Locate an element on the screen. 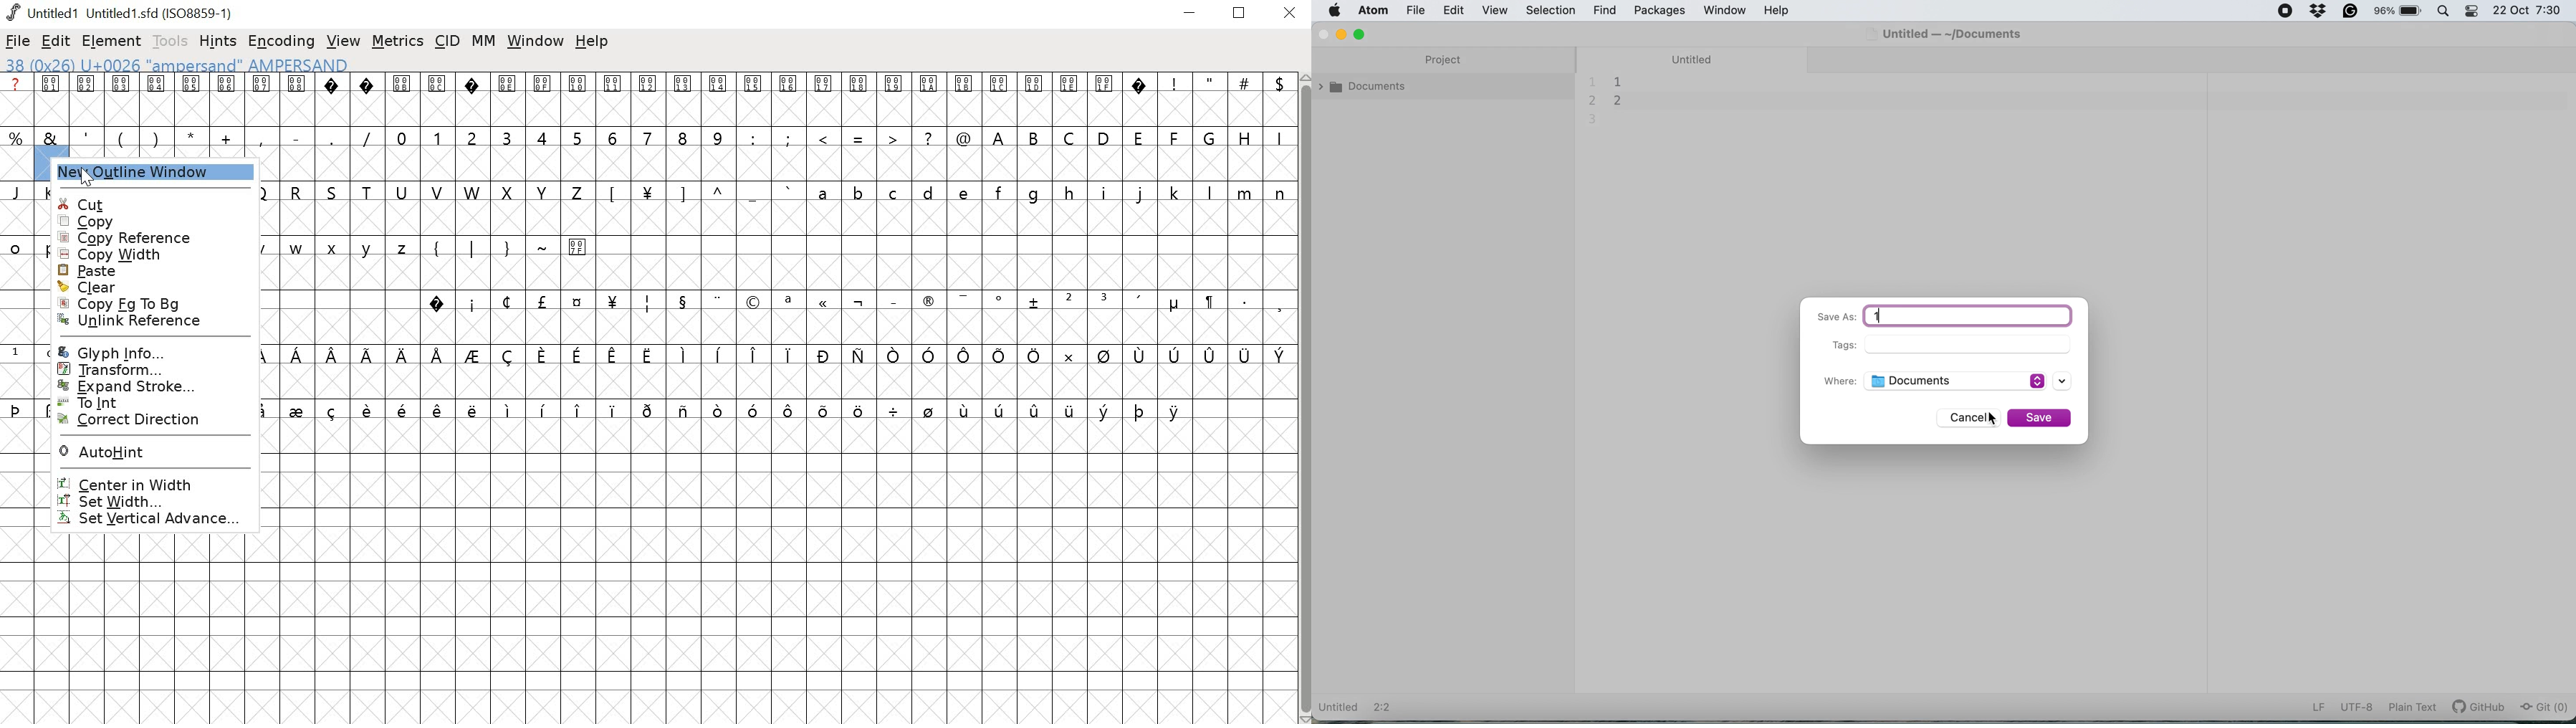 The image size is (2576, 728). ? is located at coordinates (472, 100).